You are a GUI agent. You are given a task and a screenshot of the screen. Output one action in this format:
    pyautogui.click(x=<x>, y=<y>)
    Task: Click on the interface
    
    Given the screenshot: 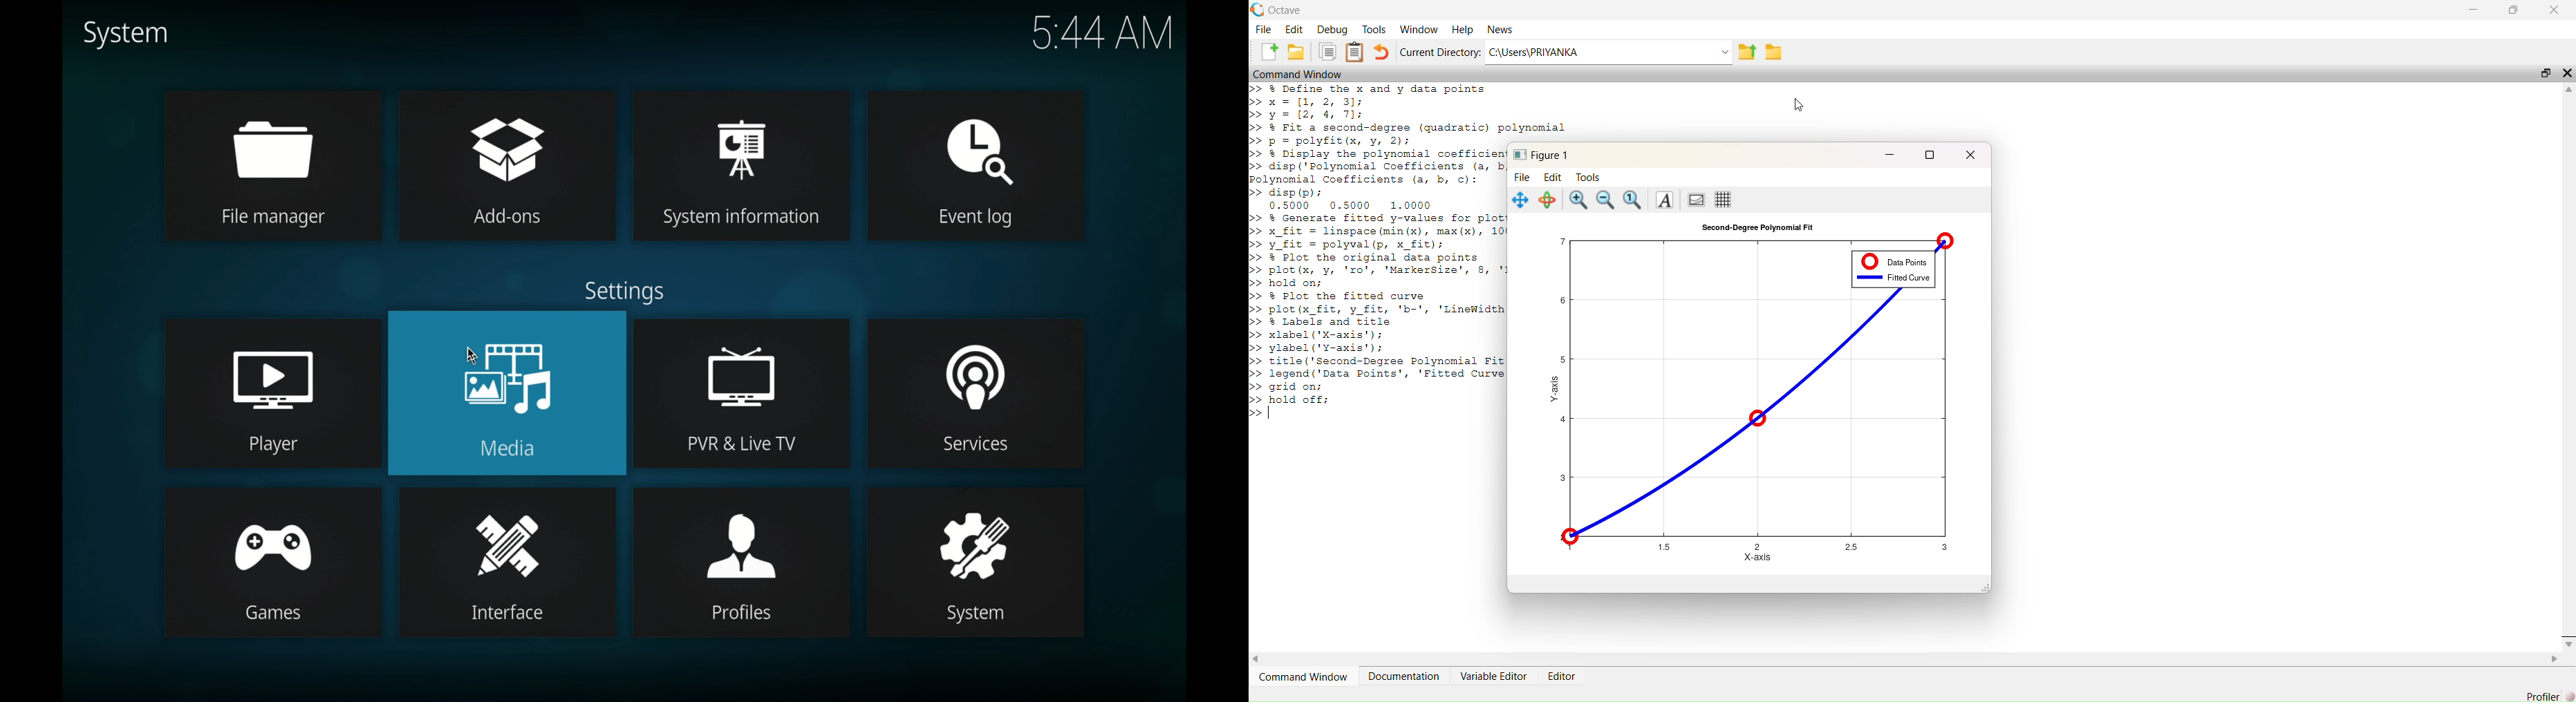 What is the action you would take?
    pyautogui.click(x=507, y=564)
    